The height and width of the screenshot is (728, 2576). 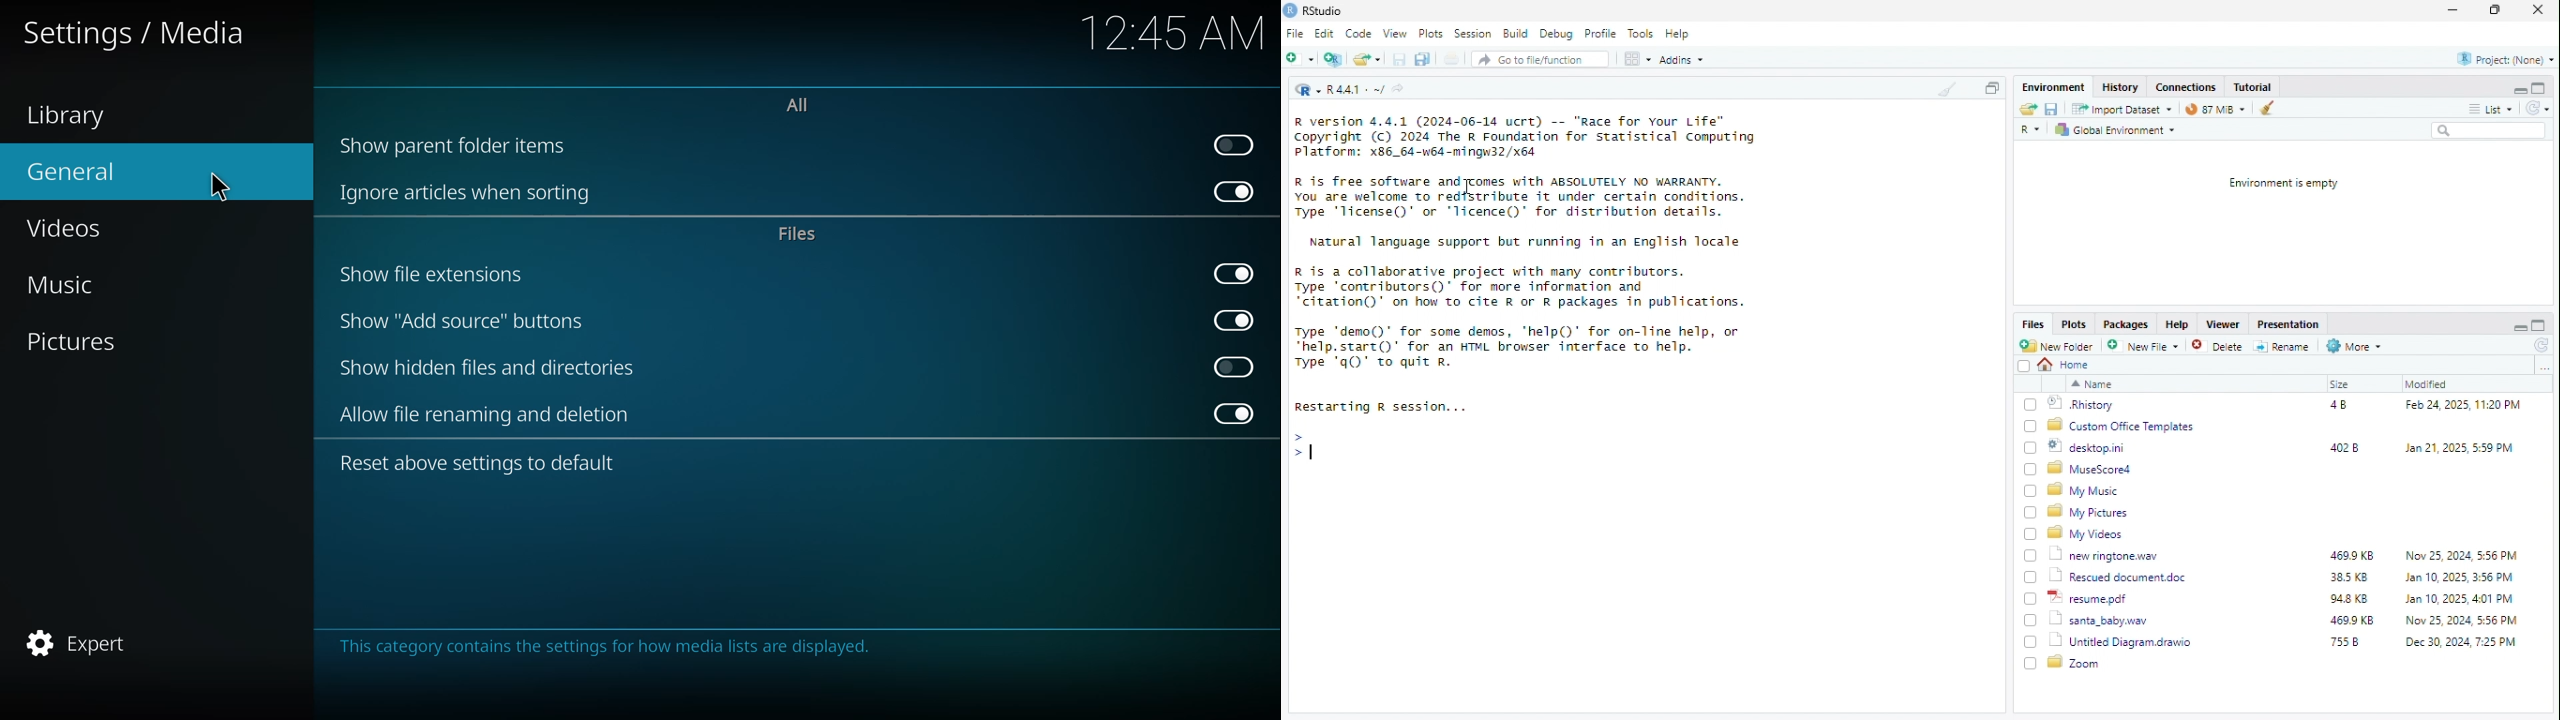 What do you see at coordinates (2187, 86) in the screenshot?
I see `Connections` at bounding box center [2187, 86].